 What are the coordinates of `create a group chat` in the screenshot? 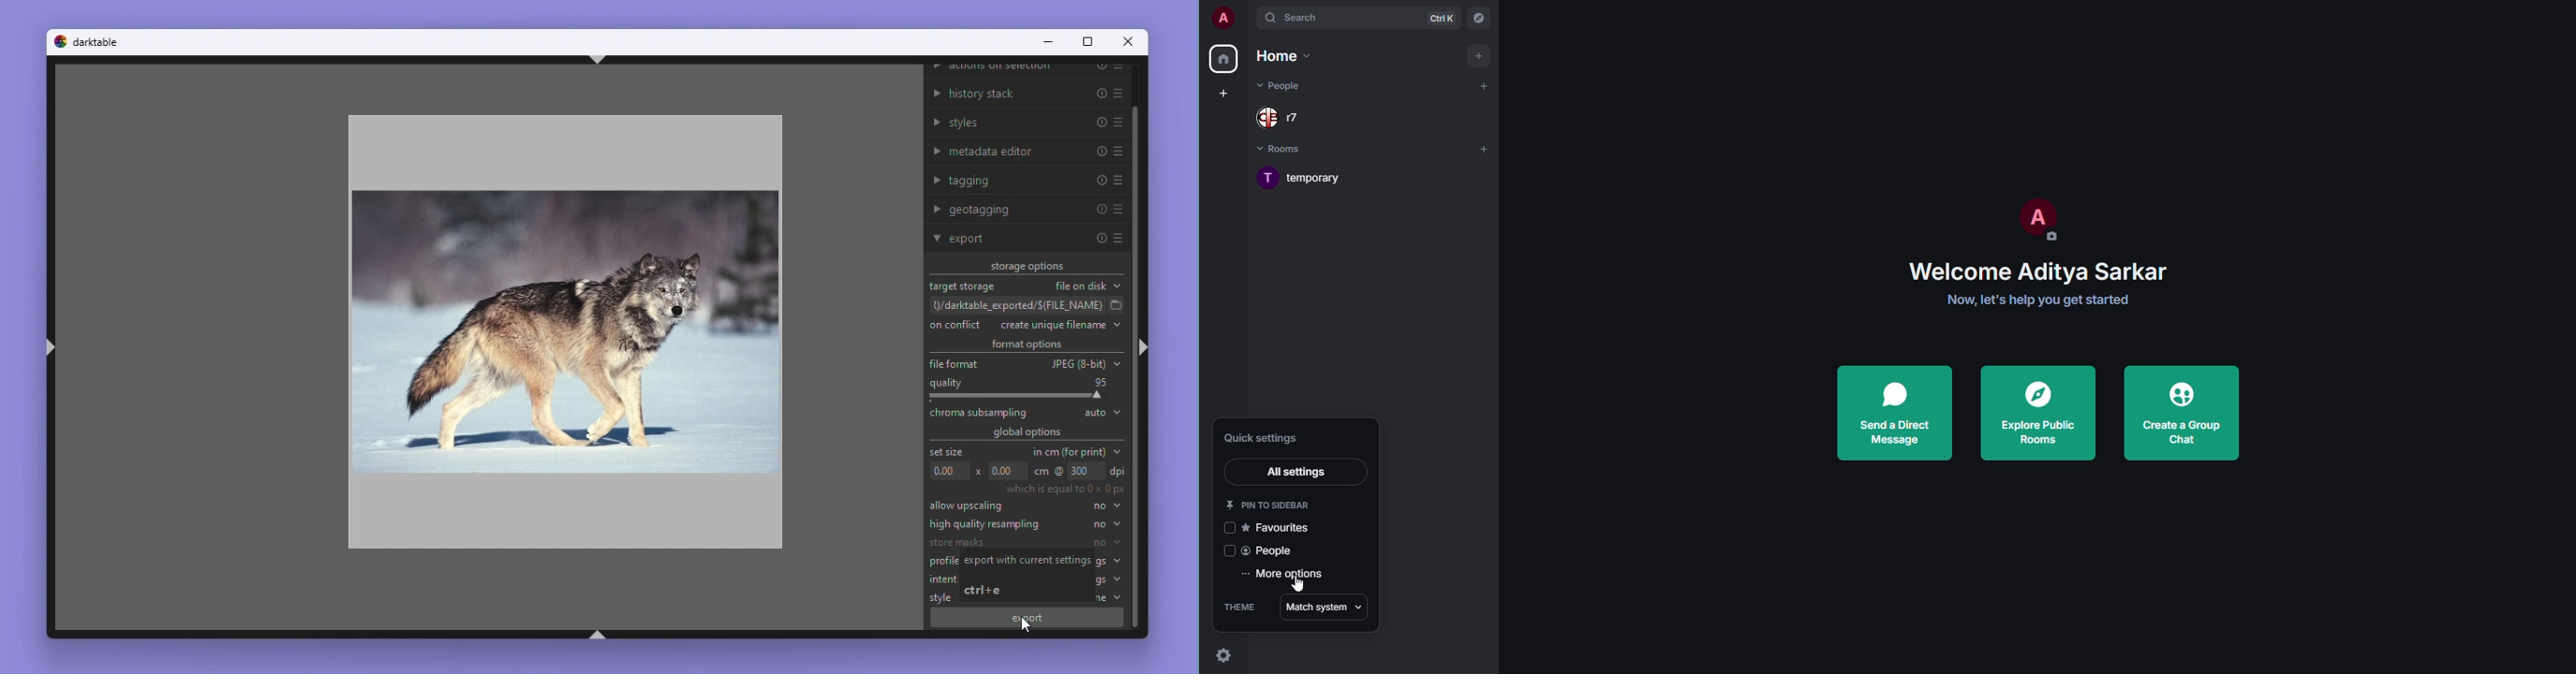 It's located at (2182, 413).